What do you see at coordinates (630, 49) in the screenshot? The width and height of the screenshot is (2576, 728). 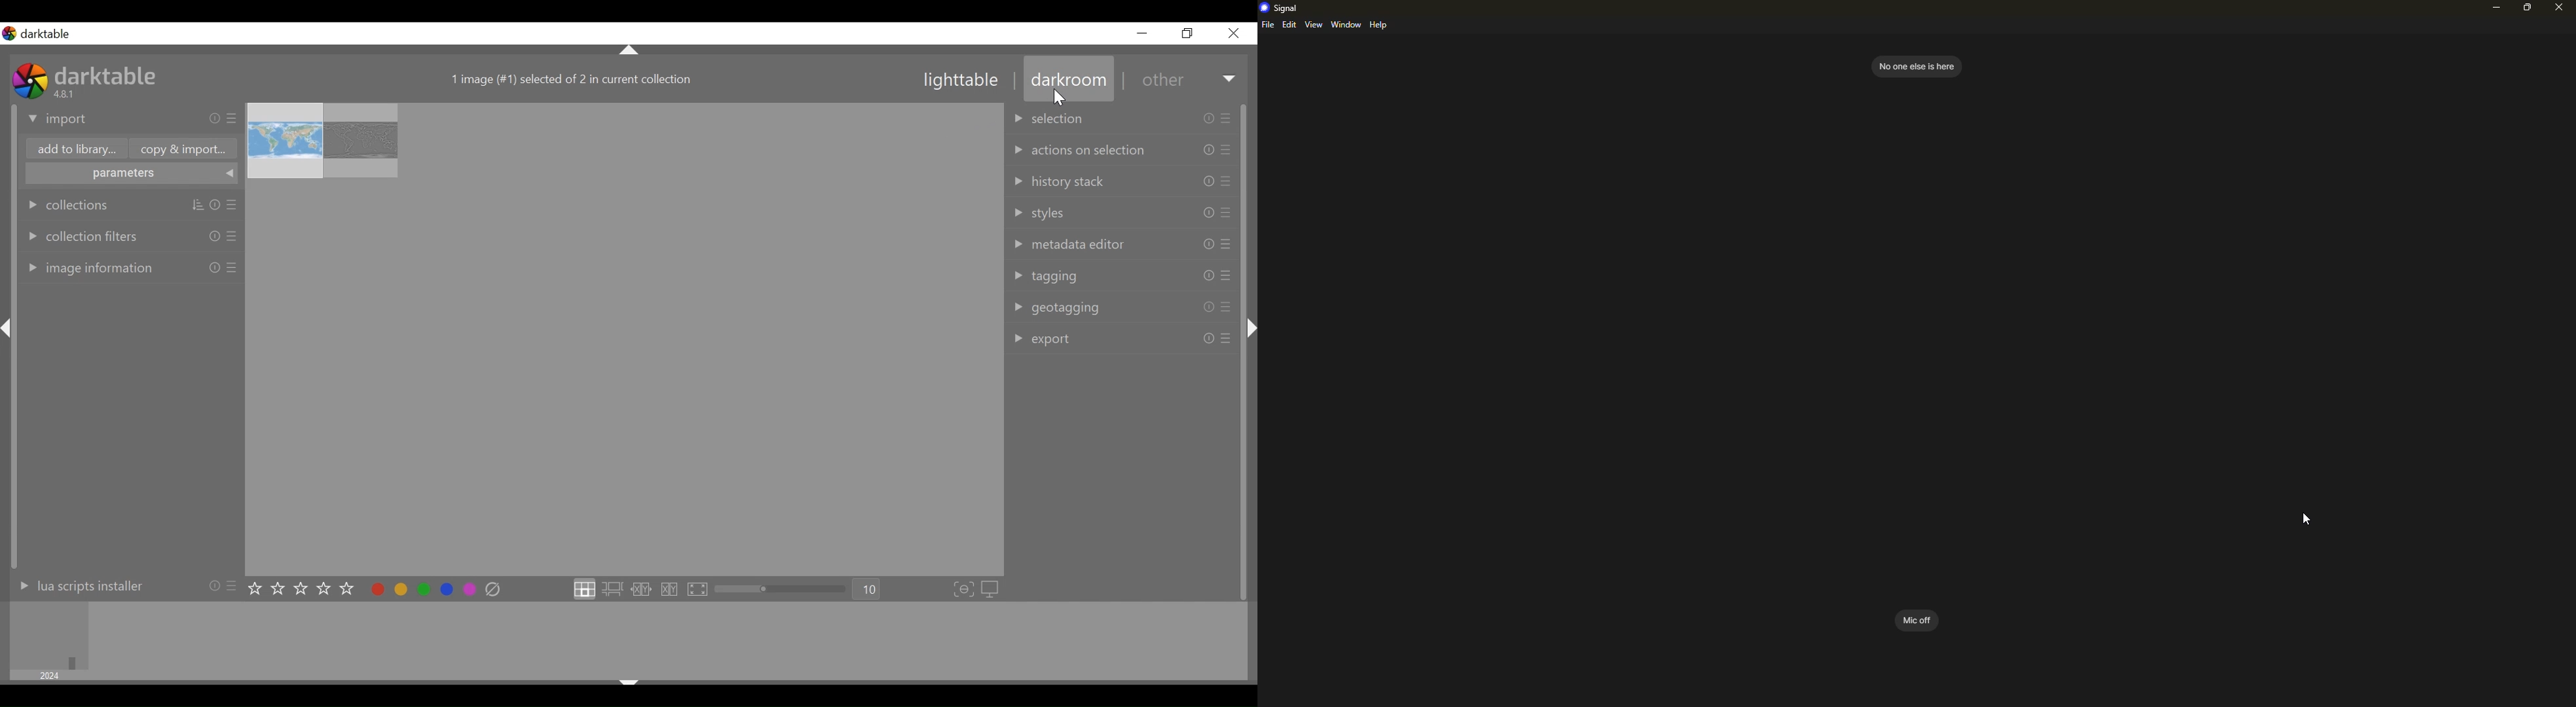 I see `Collapse ` at bounding box center [630, 49].